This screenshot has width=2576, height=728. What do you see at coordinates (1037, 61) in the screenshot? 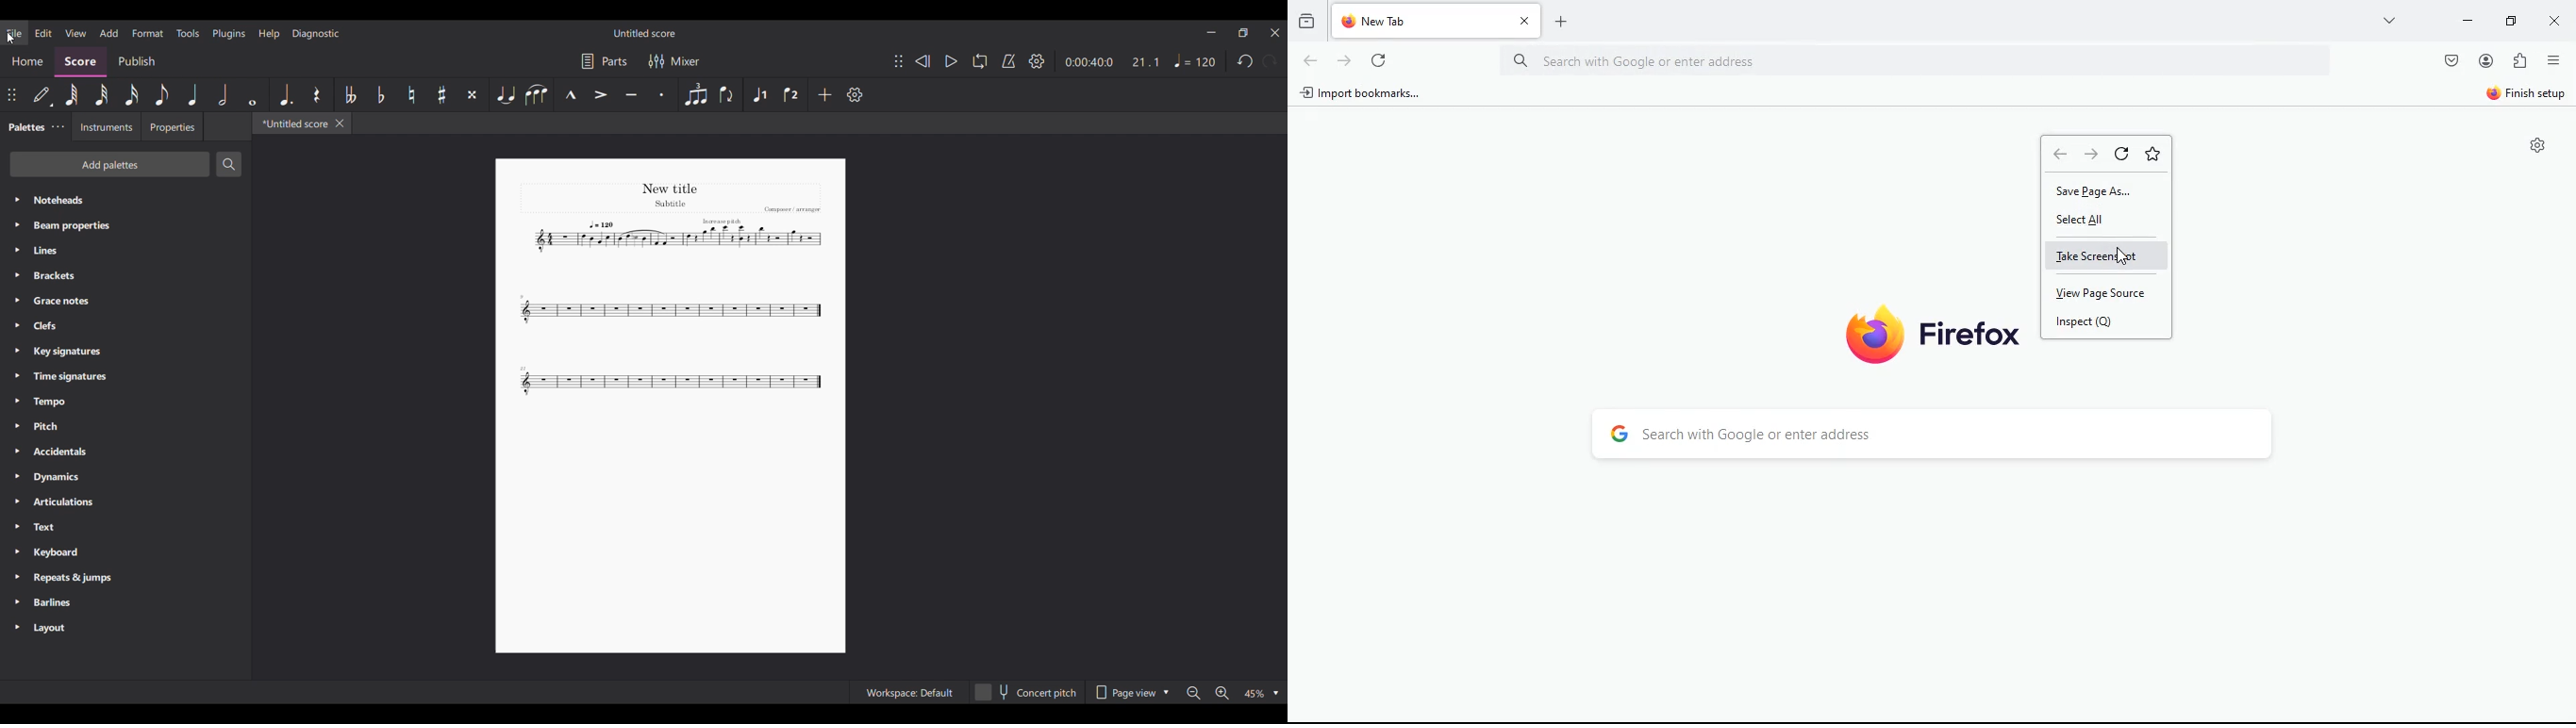
I see `Settings` at bounding box center [1037, 61].